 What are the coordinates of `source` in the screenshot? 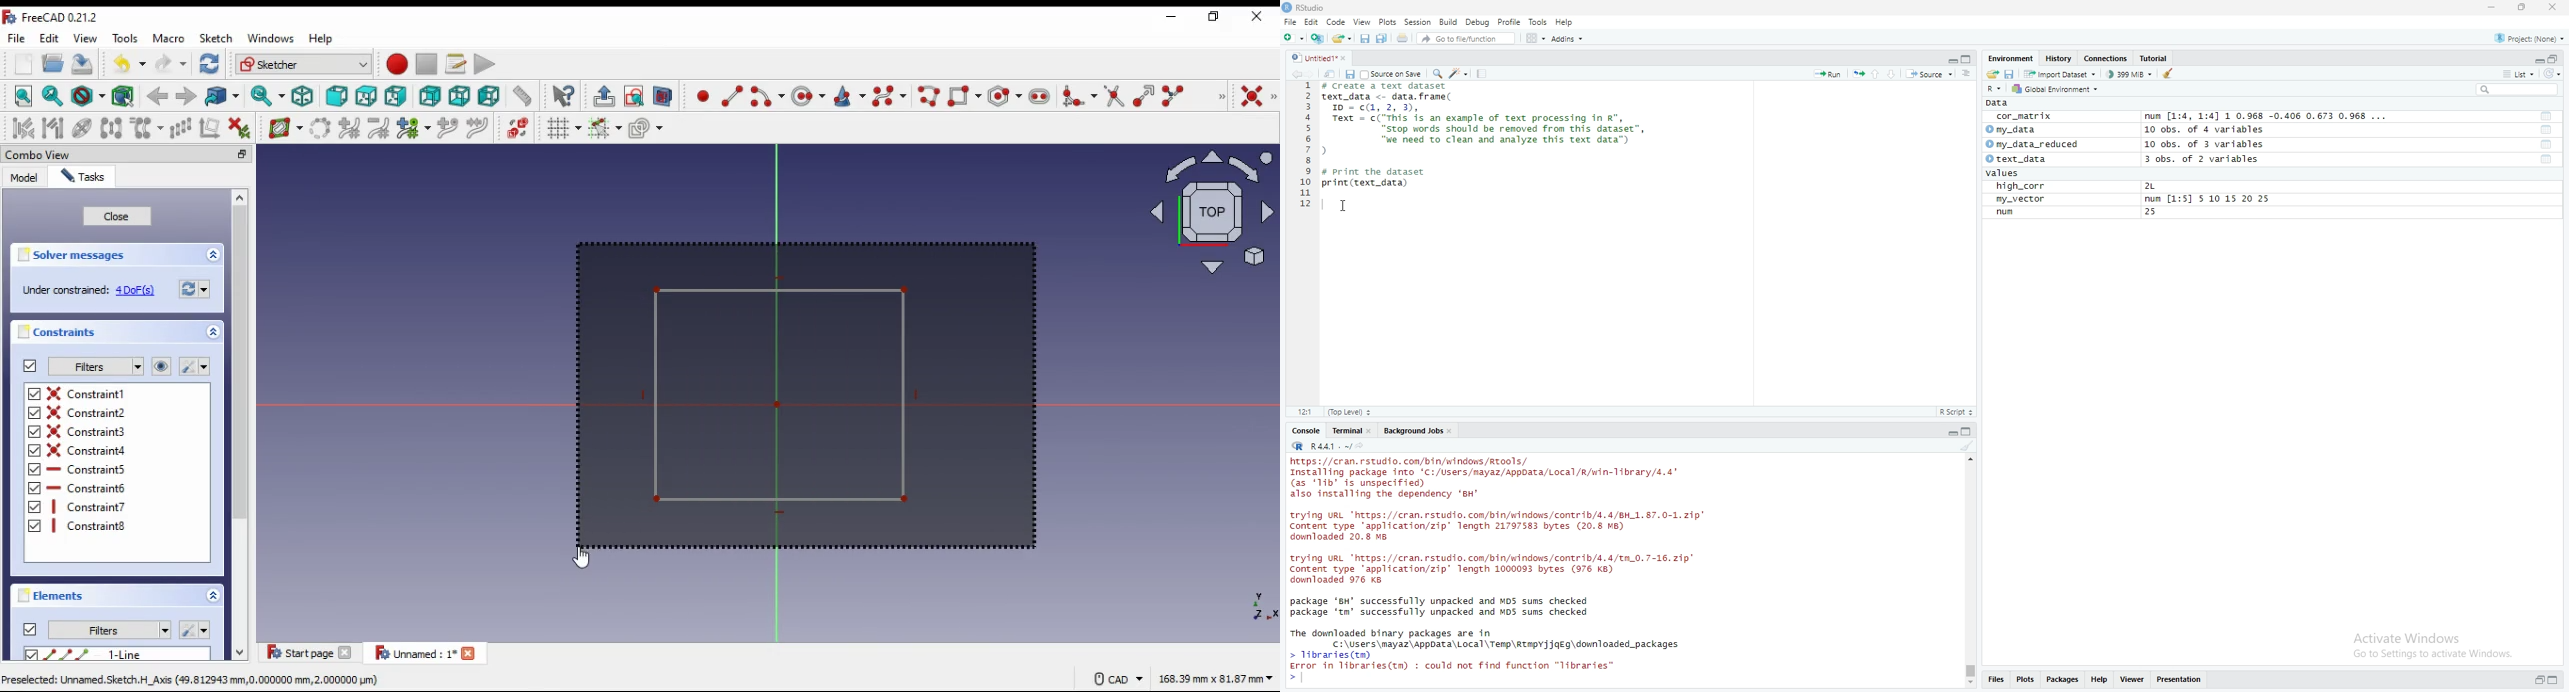 It's located at (1930, 75).